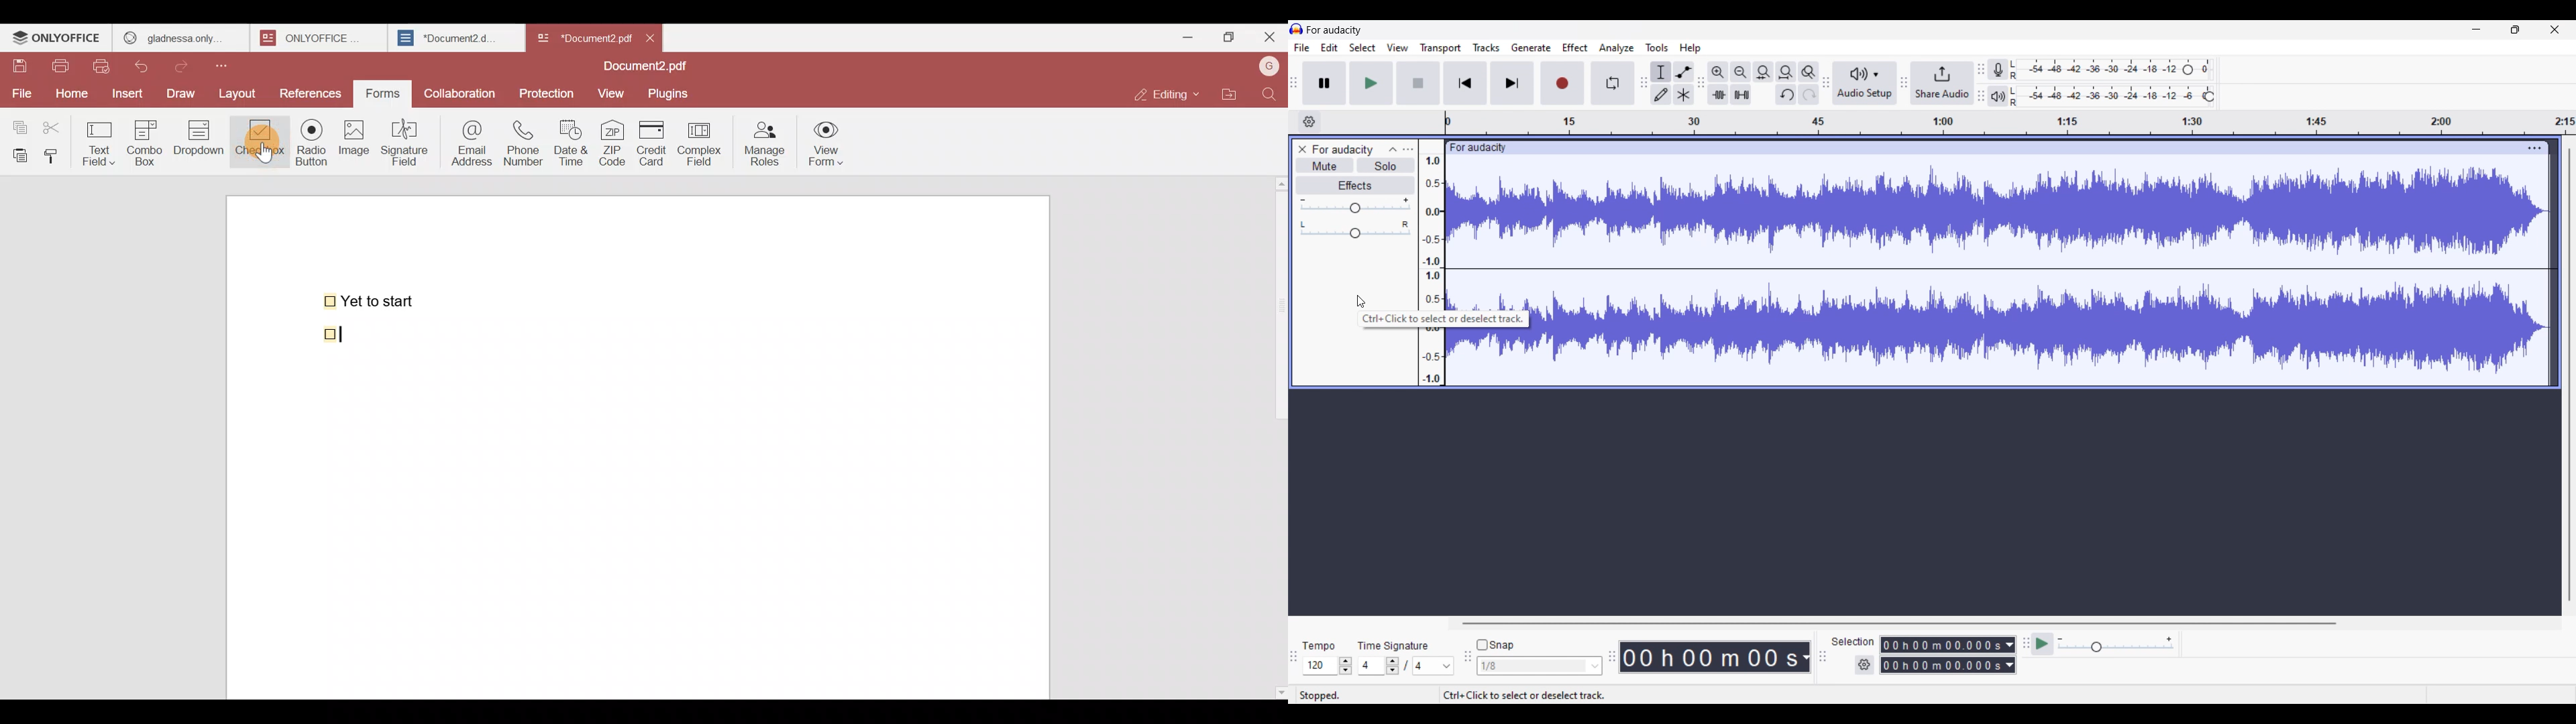 The width and height of the screenshot is (2576, 728). What do you see at coordinates (21, 92) in the screenshot?
I see `File` at bounding box center [21, 92].